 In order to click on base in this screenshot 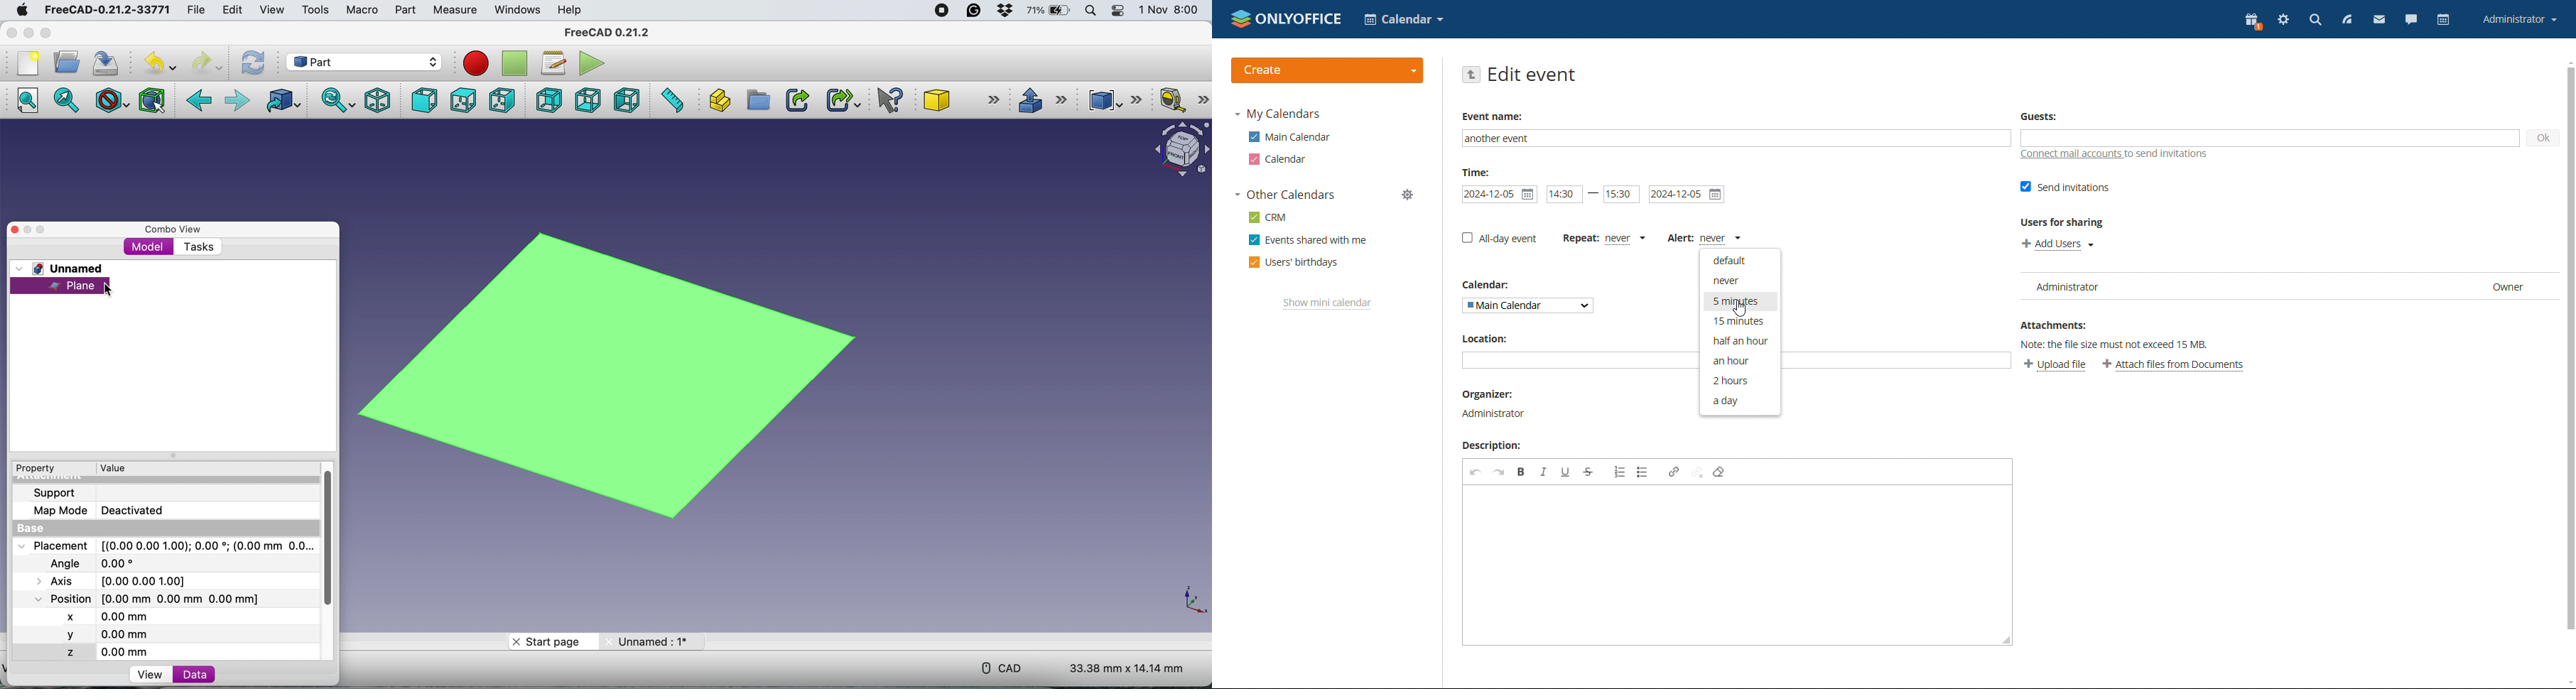, I will do `click(33, 528)`.